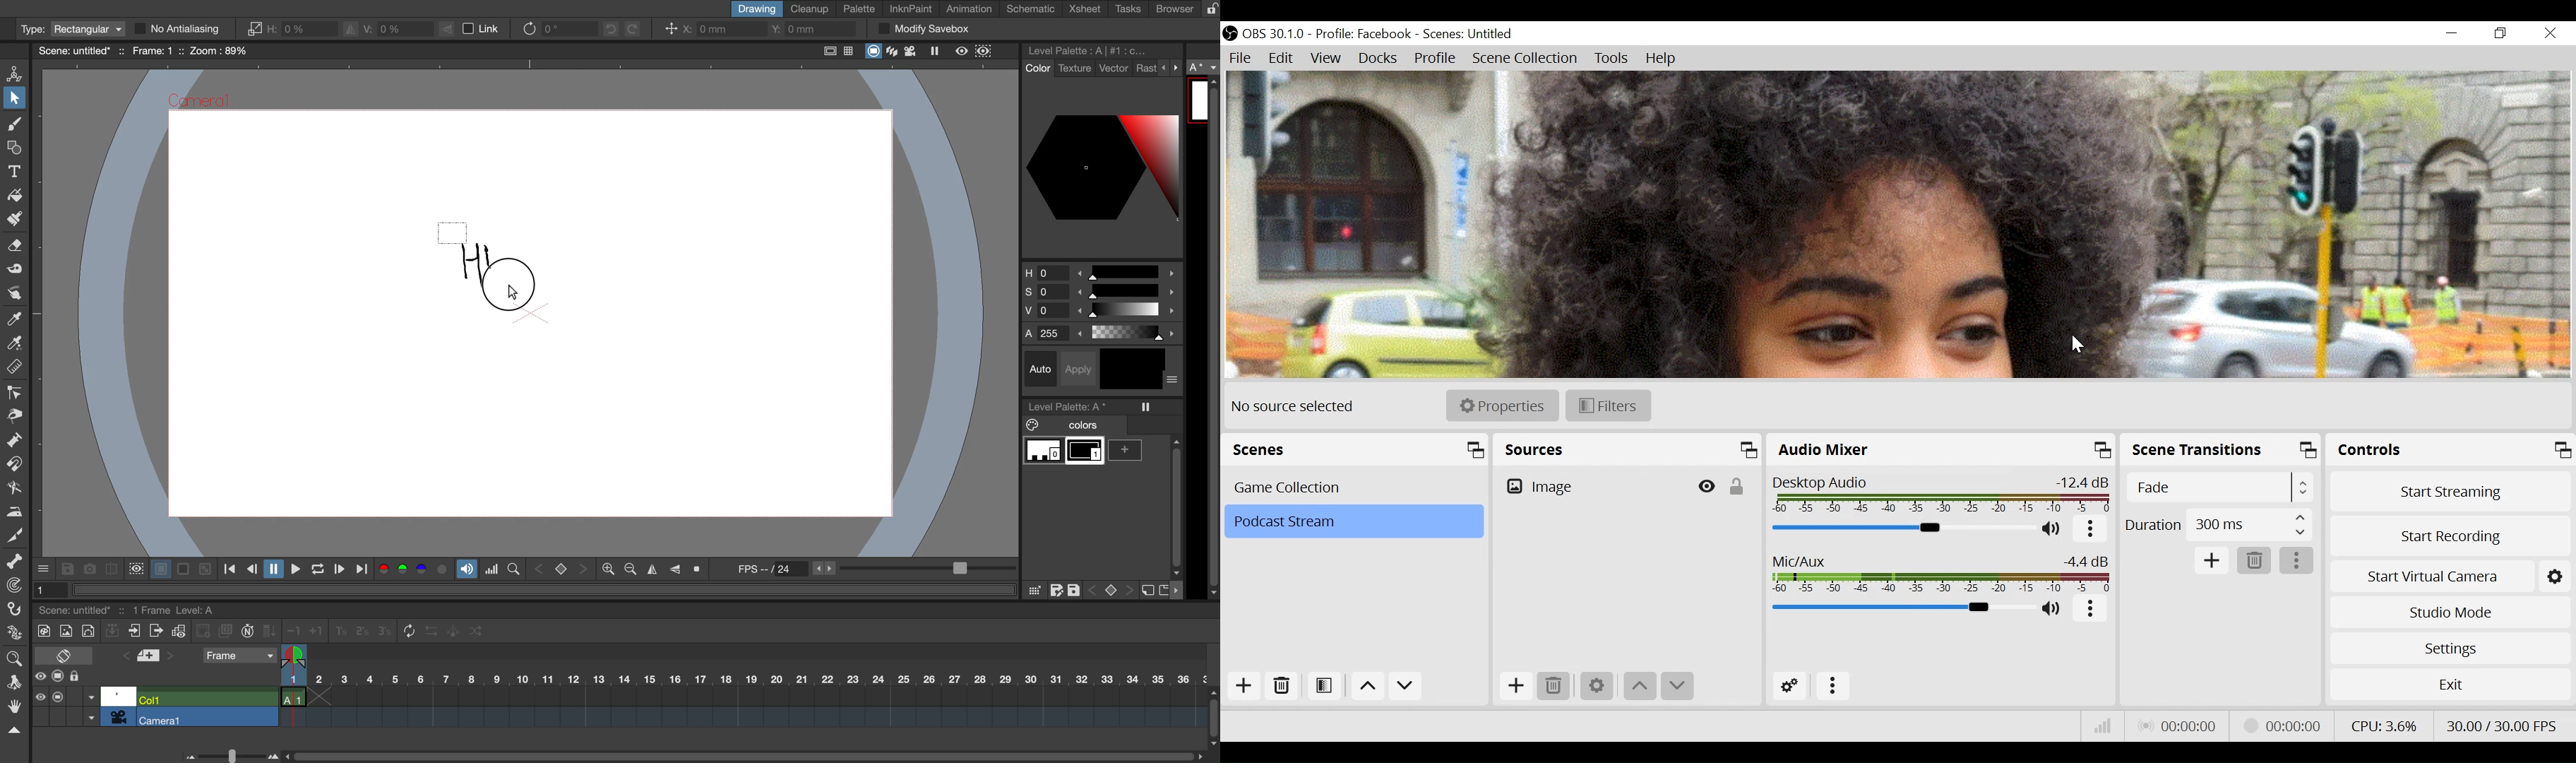  I want to click on Close, so click(2553, 32).